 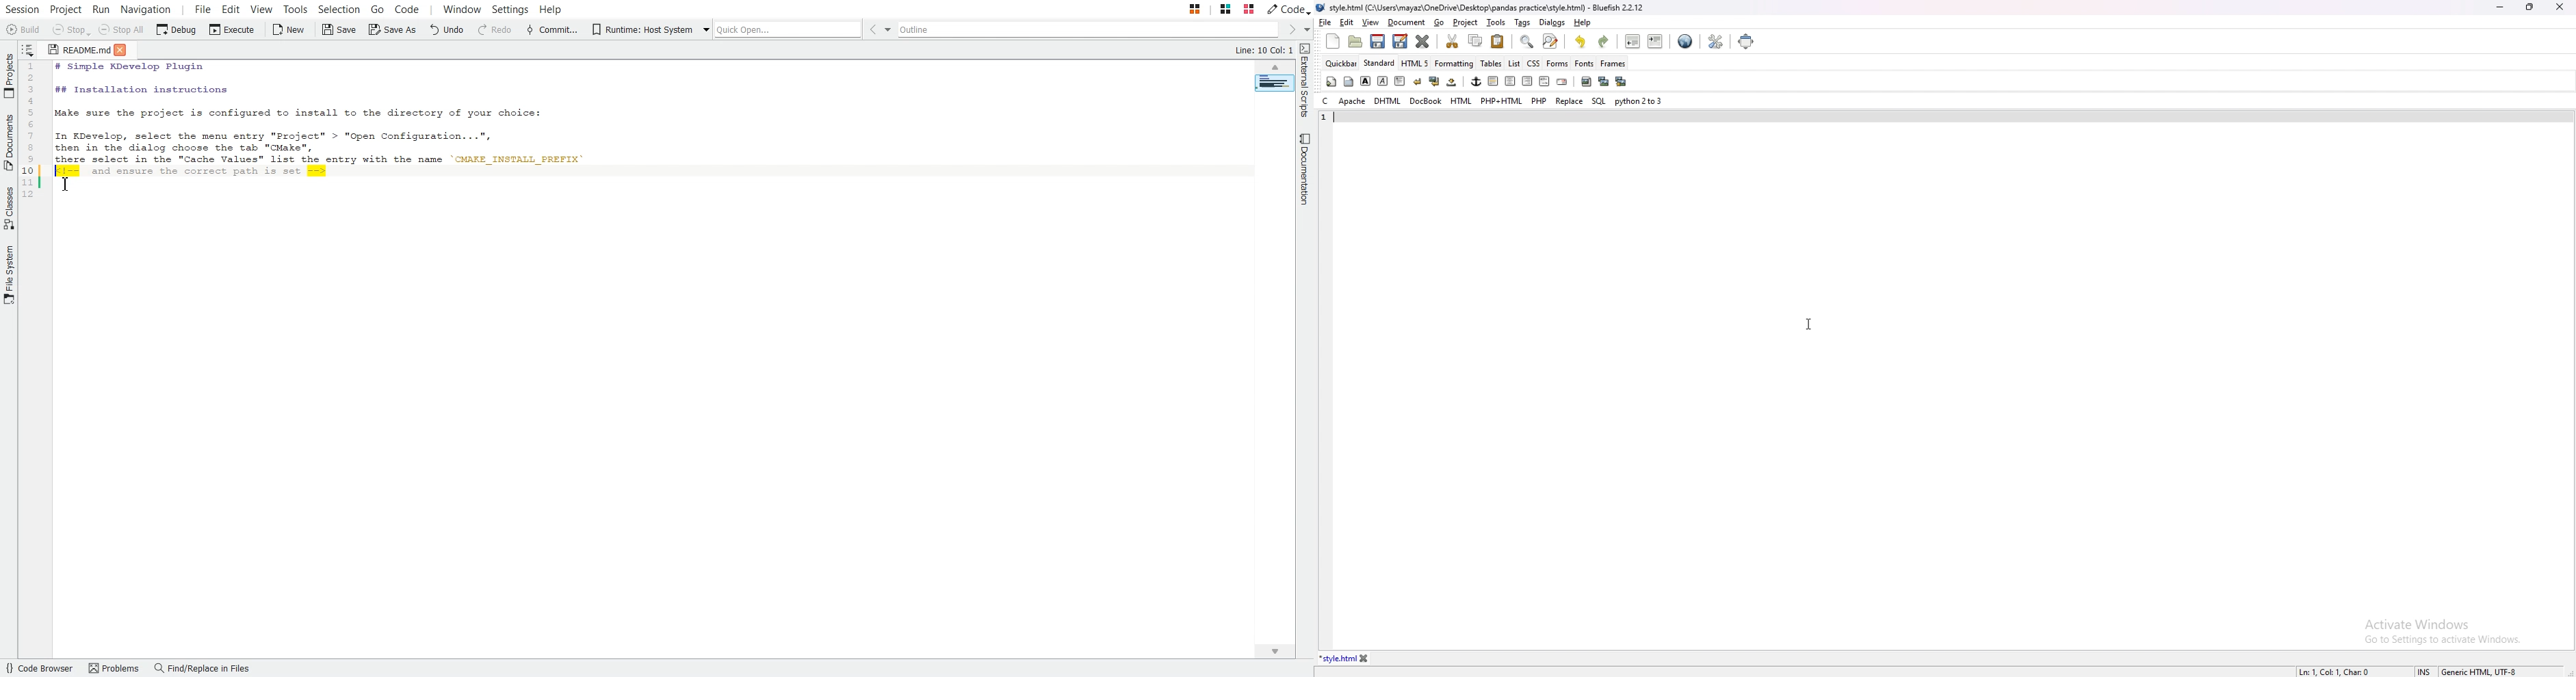 I want to click on php+html, so click(x=1502, y=101).